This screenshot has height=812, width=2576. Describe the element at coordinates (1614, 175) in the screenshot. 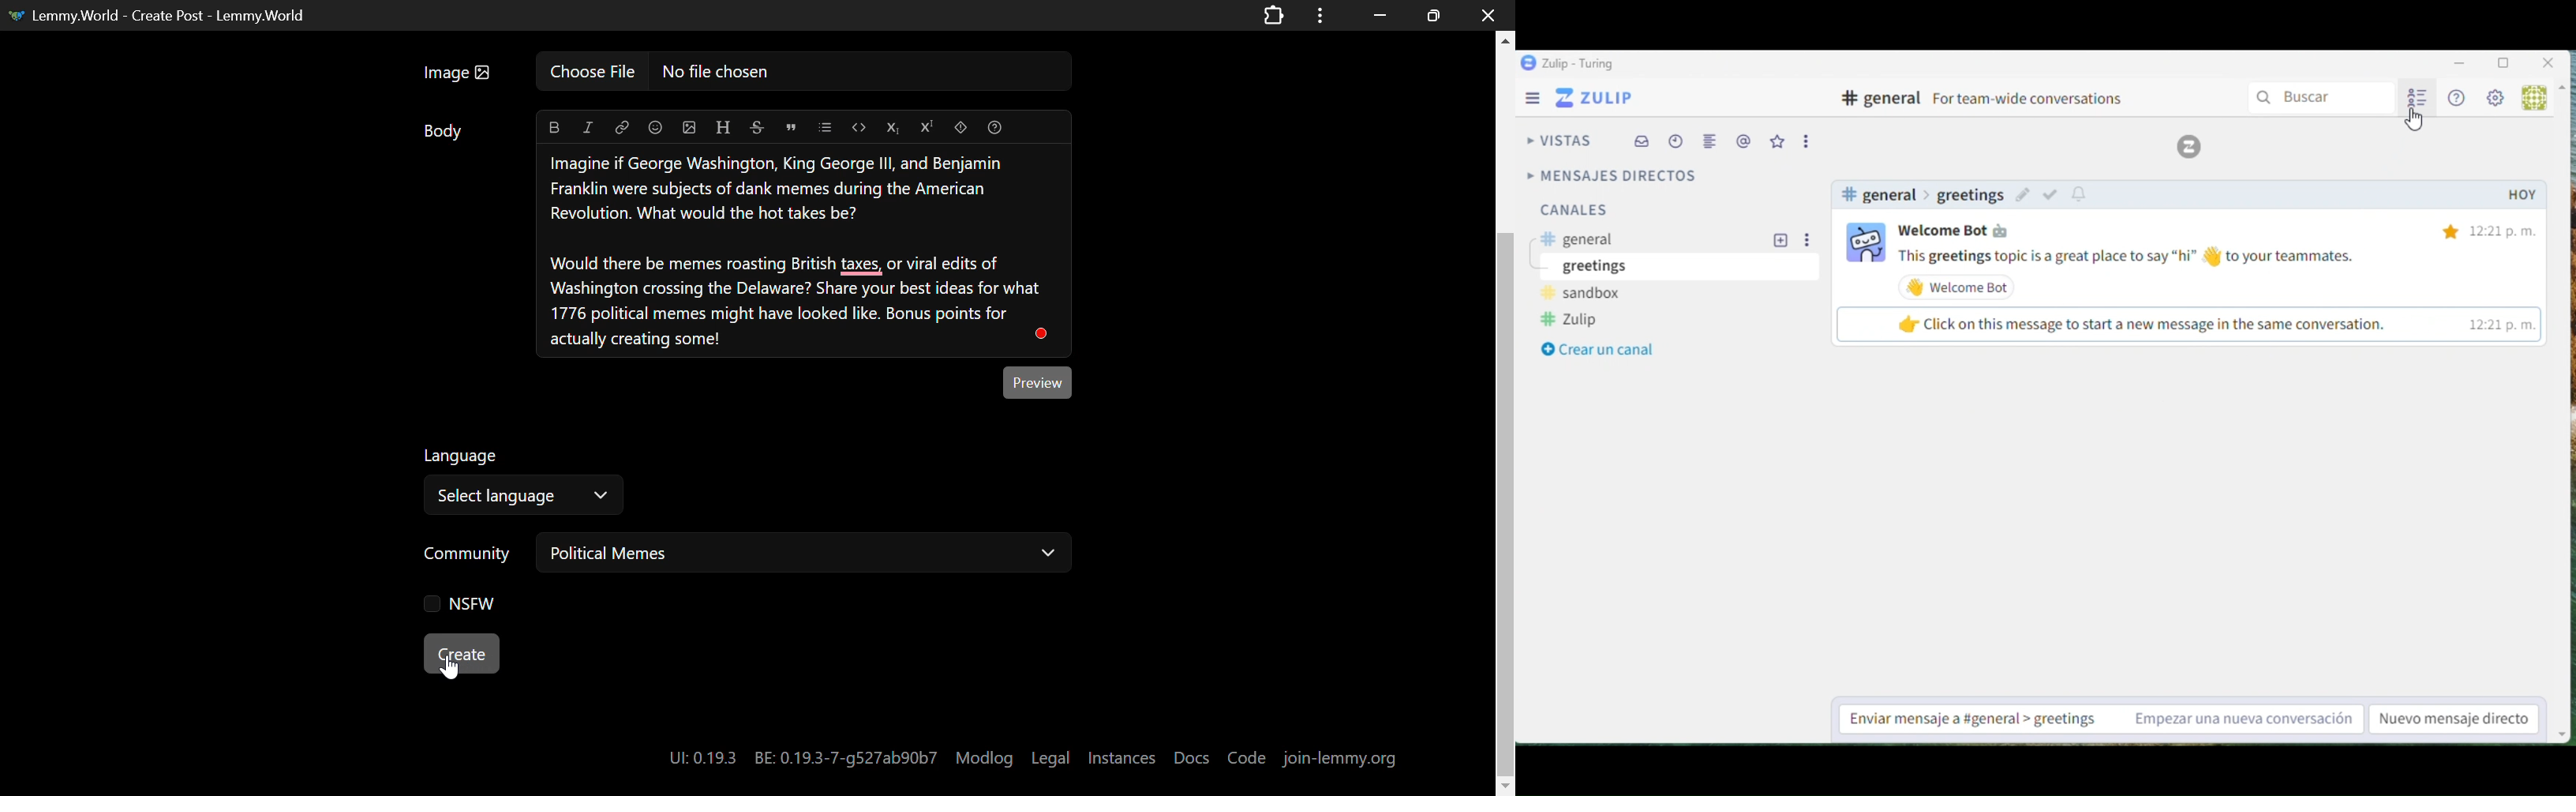

I see `Direct Messages` at that location.